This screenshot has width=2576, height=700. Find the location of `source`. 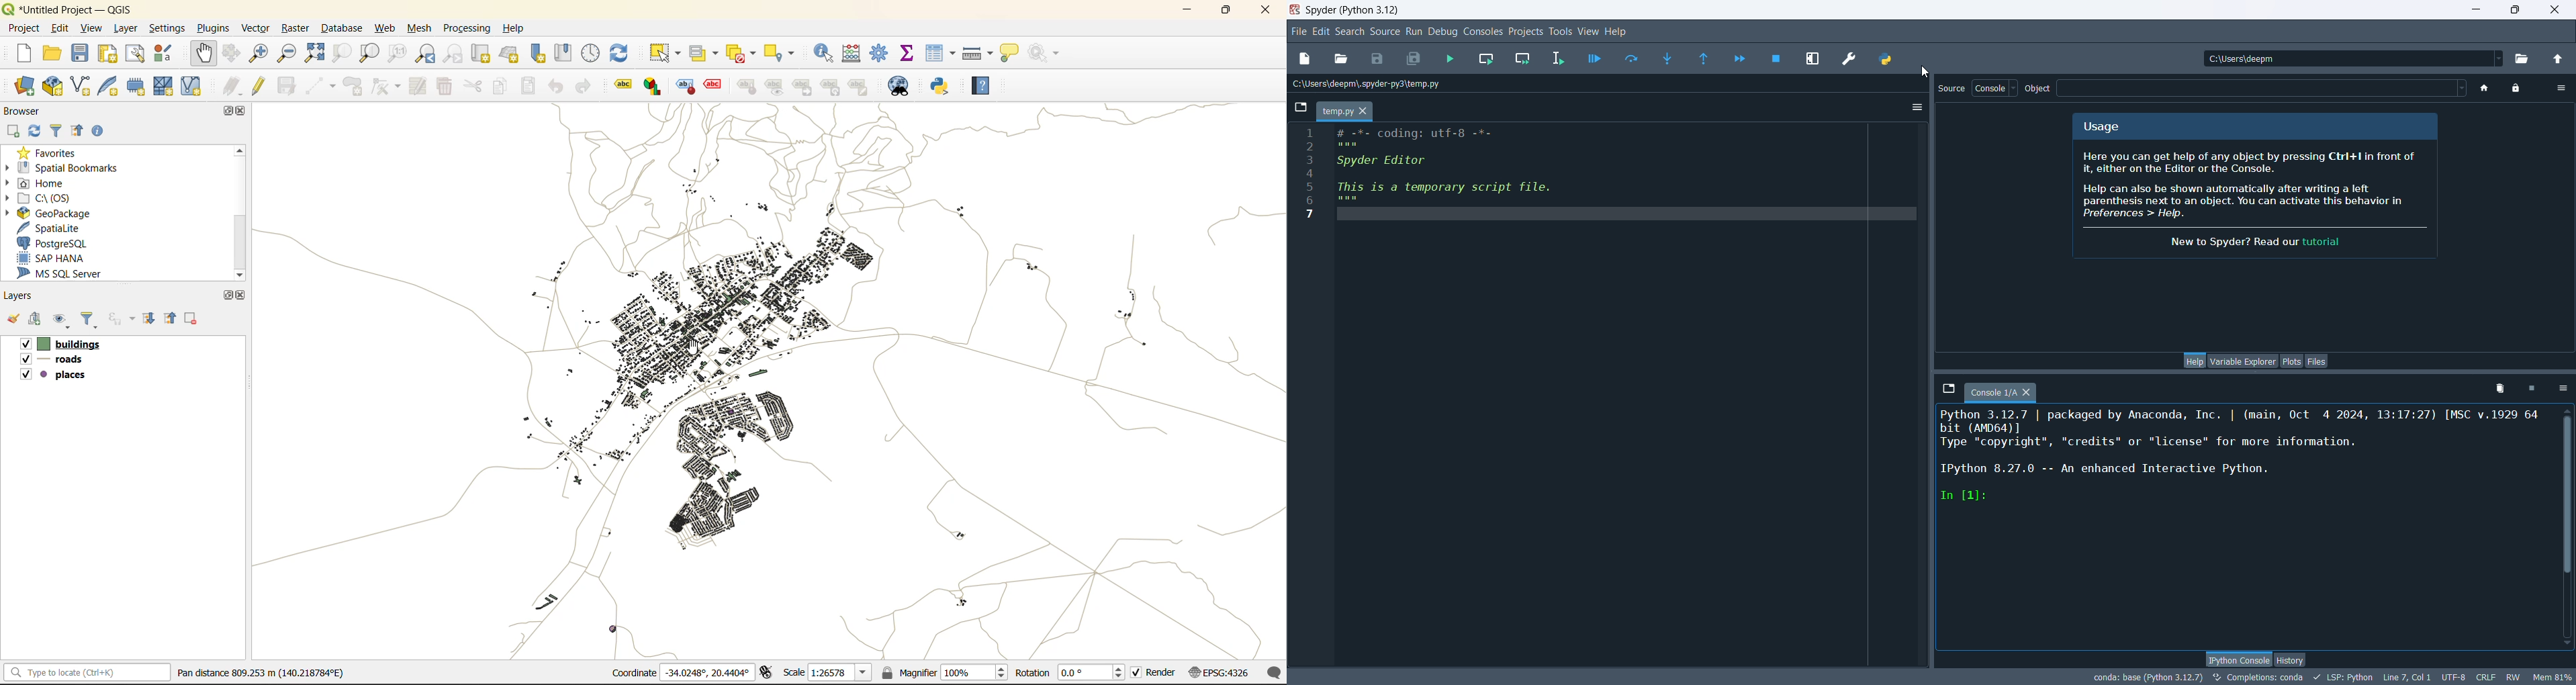

source is located at coordinates (1950, 87).